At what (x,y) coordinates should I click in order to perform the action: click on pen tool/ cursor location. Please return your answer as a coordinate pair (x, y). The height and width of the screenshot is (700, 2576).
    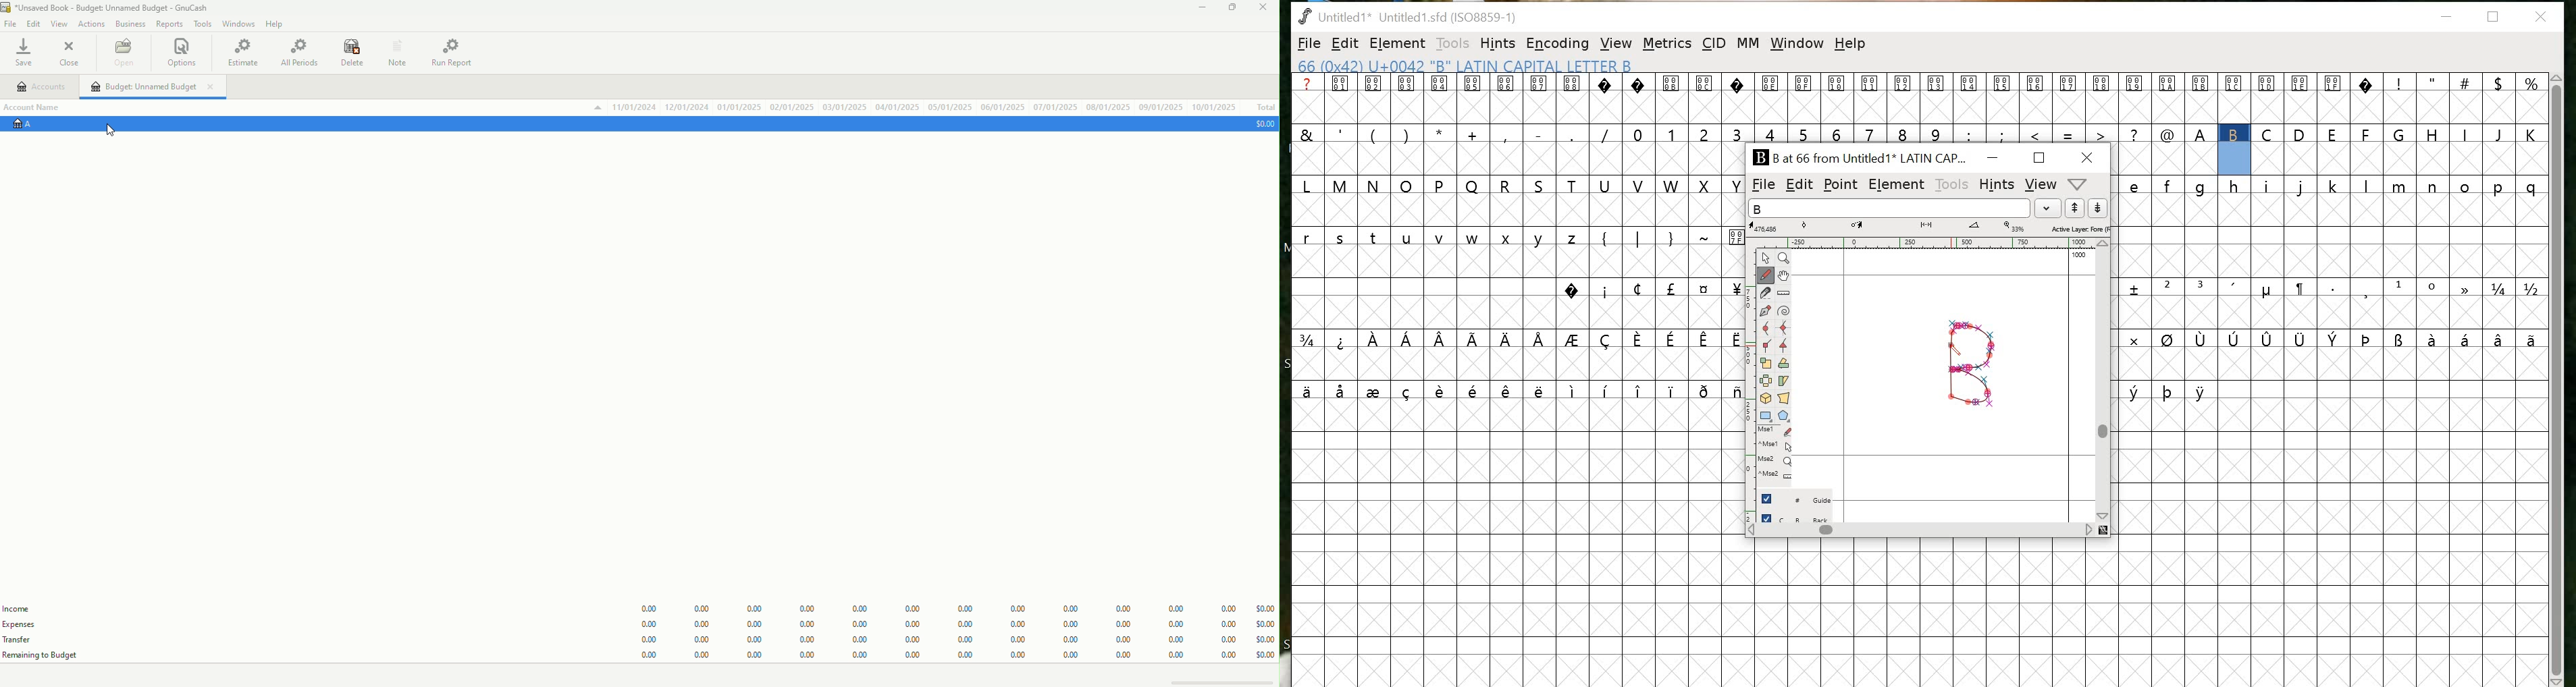
    Looking at the image, I should click on (1956, 348).